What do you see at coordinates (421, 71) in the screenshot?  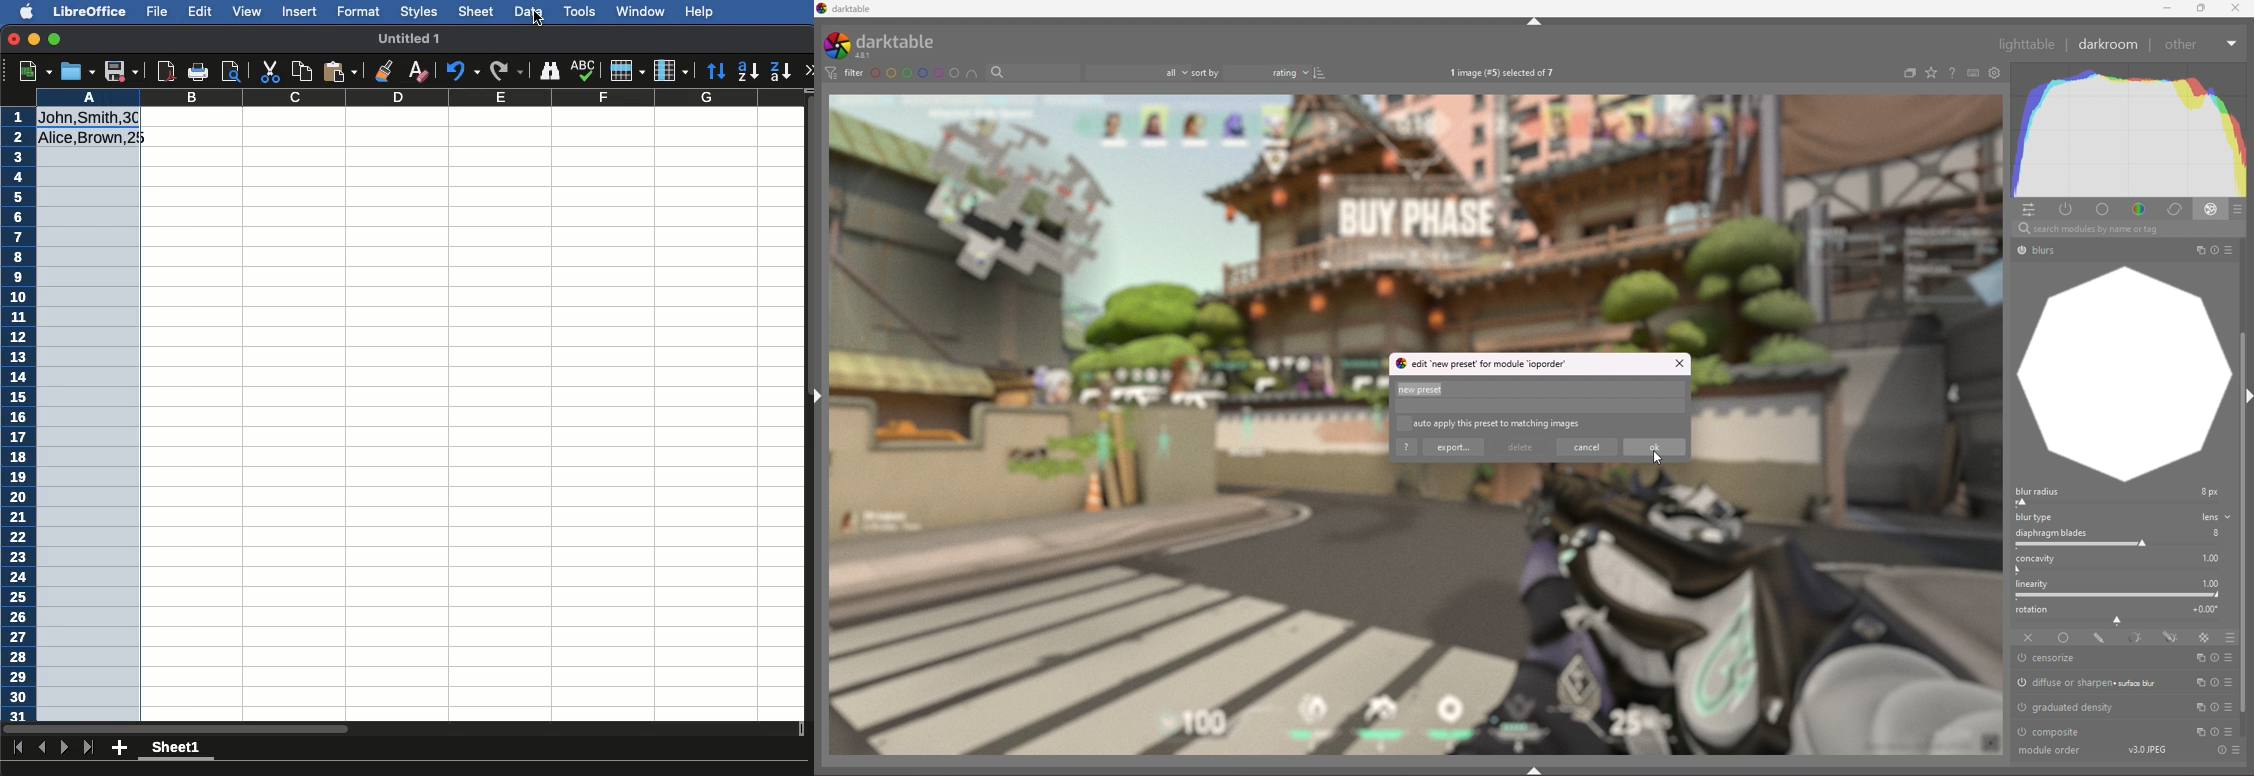 I see `Clear formatting` at bounding box center [421, 71].